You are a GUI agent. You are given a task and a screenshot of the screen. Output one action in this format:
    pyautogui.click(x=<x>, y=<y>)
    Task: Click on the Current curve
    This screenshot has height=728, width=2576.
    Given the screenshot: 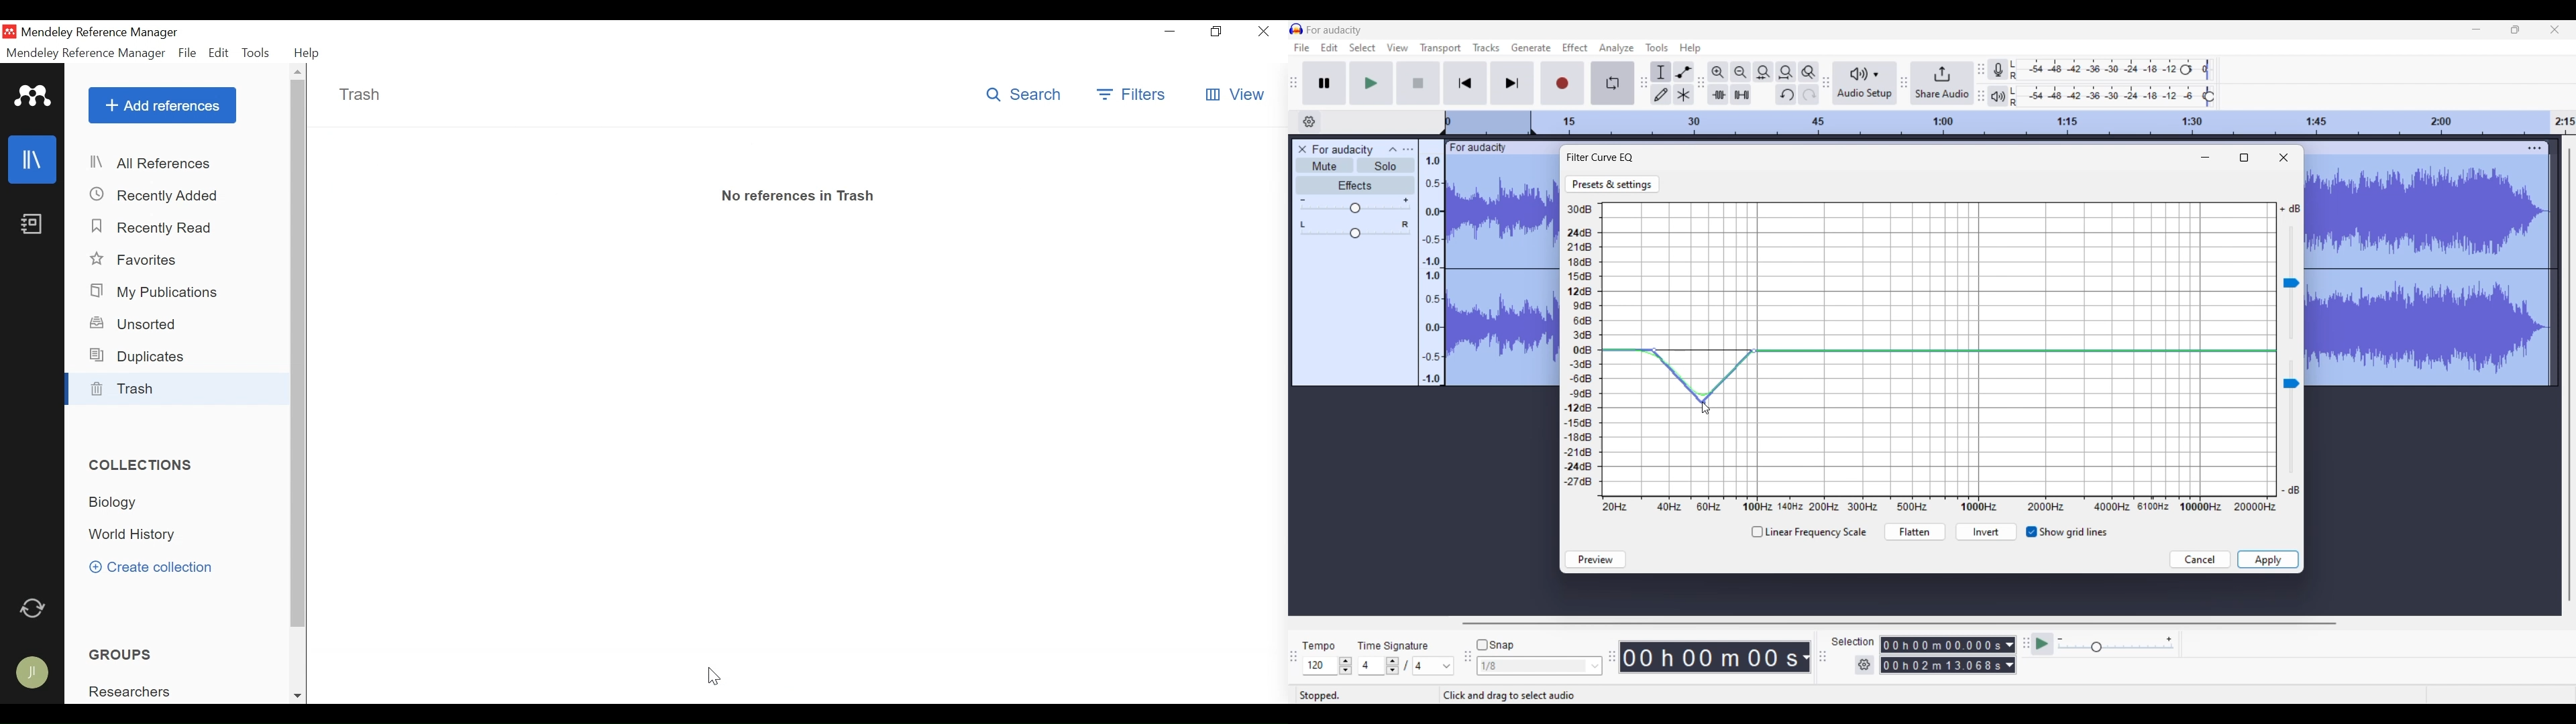 What is the action you would take?
    pyautogui.click(x=1939, y=353)
    